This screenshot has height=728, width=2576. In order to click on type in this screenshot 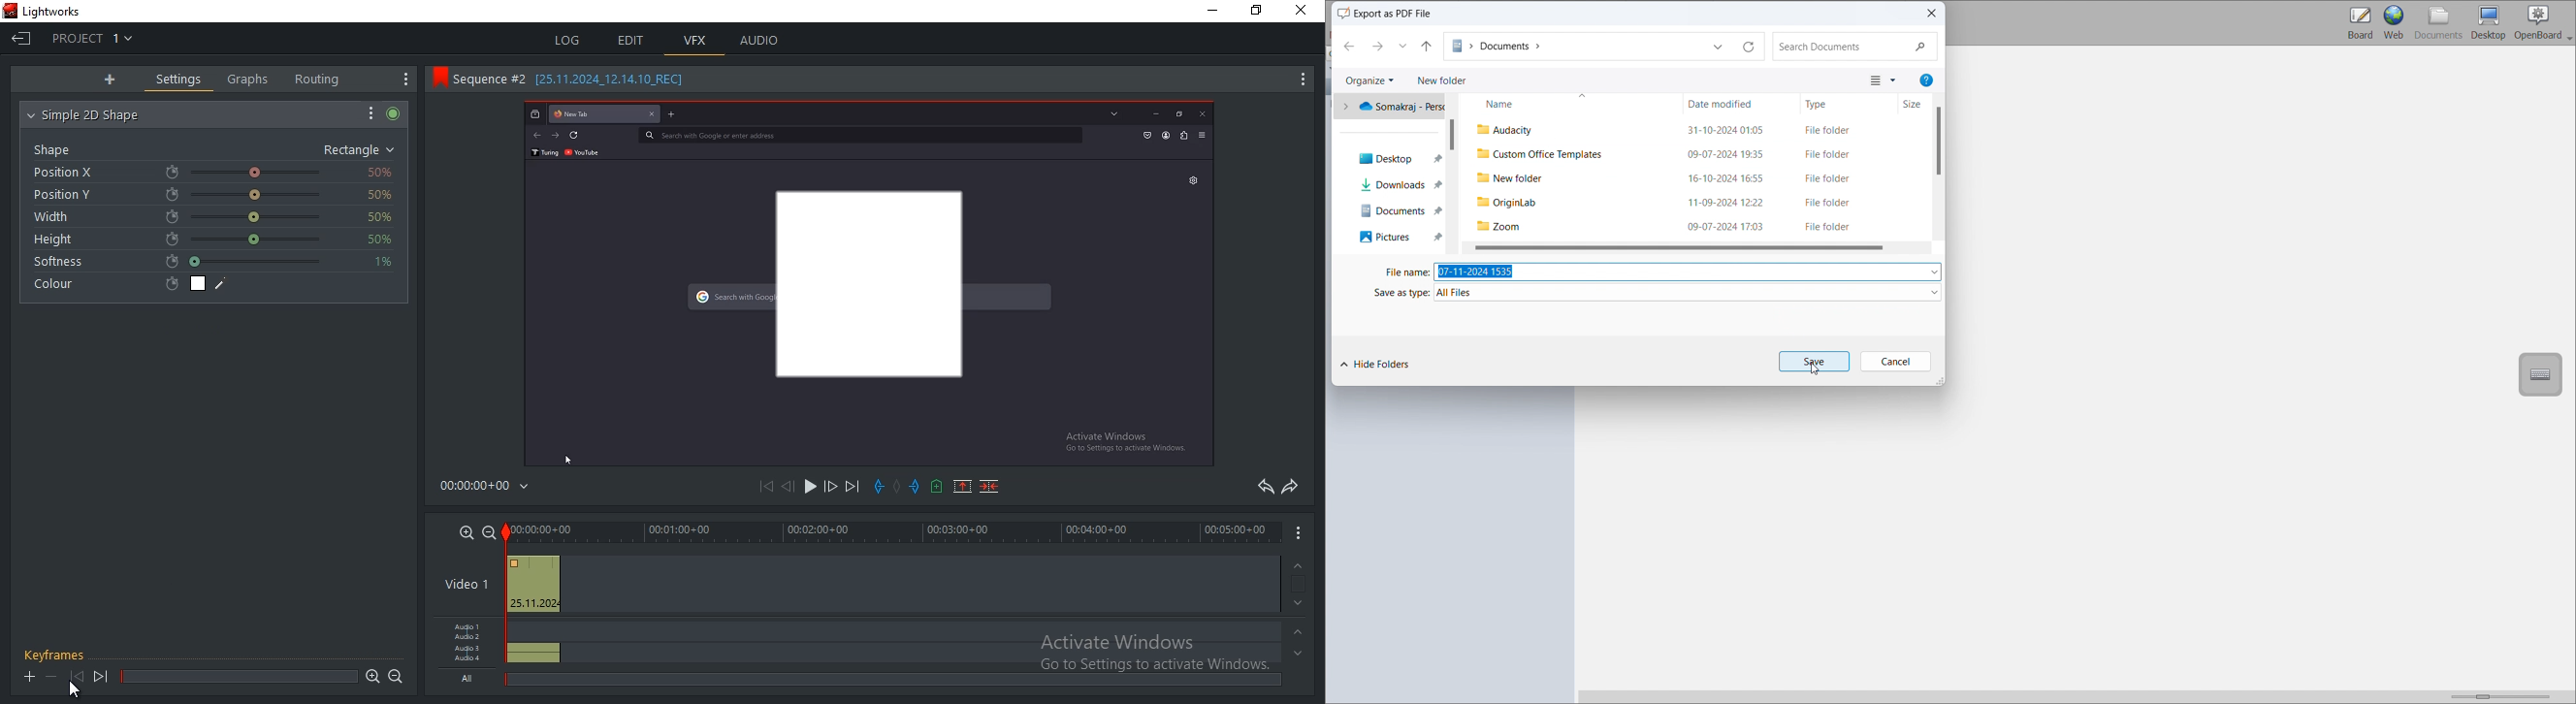, I will do `click(1839, 104)`.